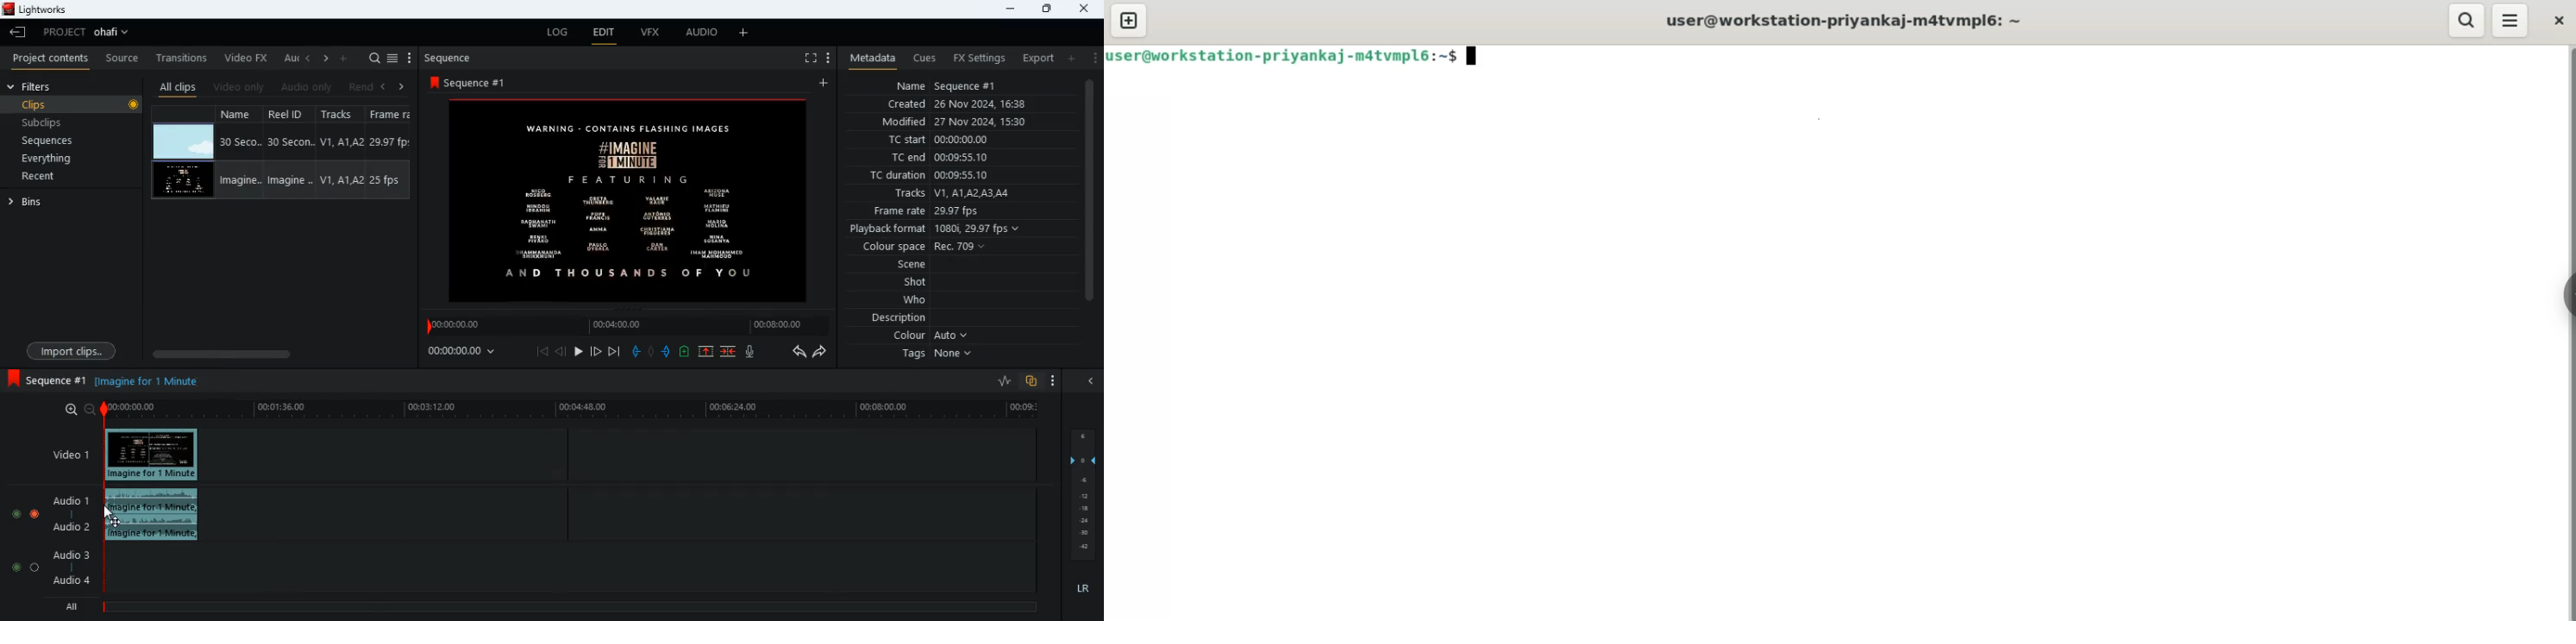  What do you see at coordinates (2559, 22) in the screenshot?
I see `close` at bounding box center [2559, 22].